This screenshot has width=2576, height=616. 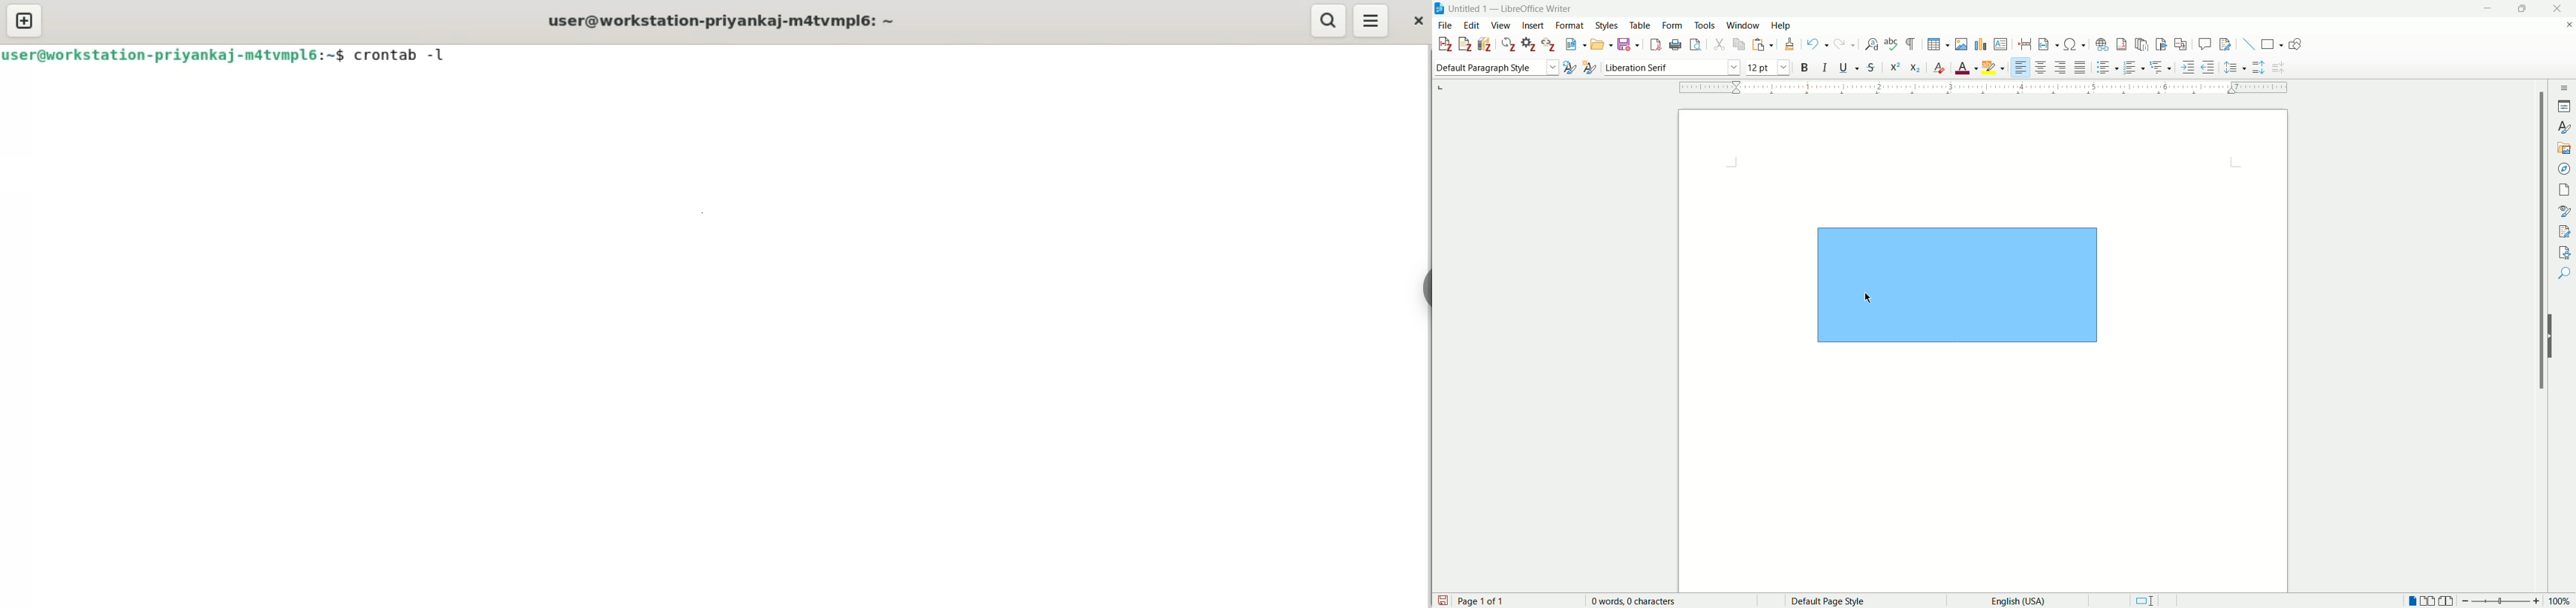 I want to click on insert field, so click(x=2050, y=45).